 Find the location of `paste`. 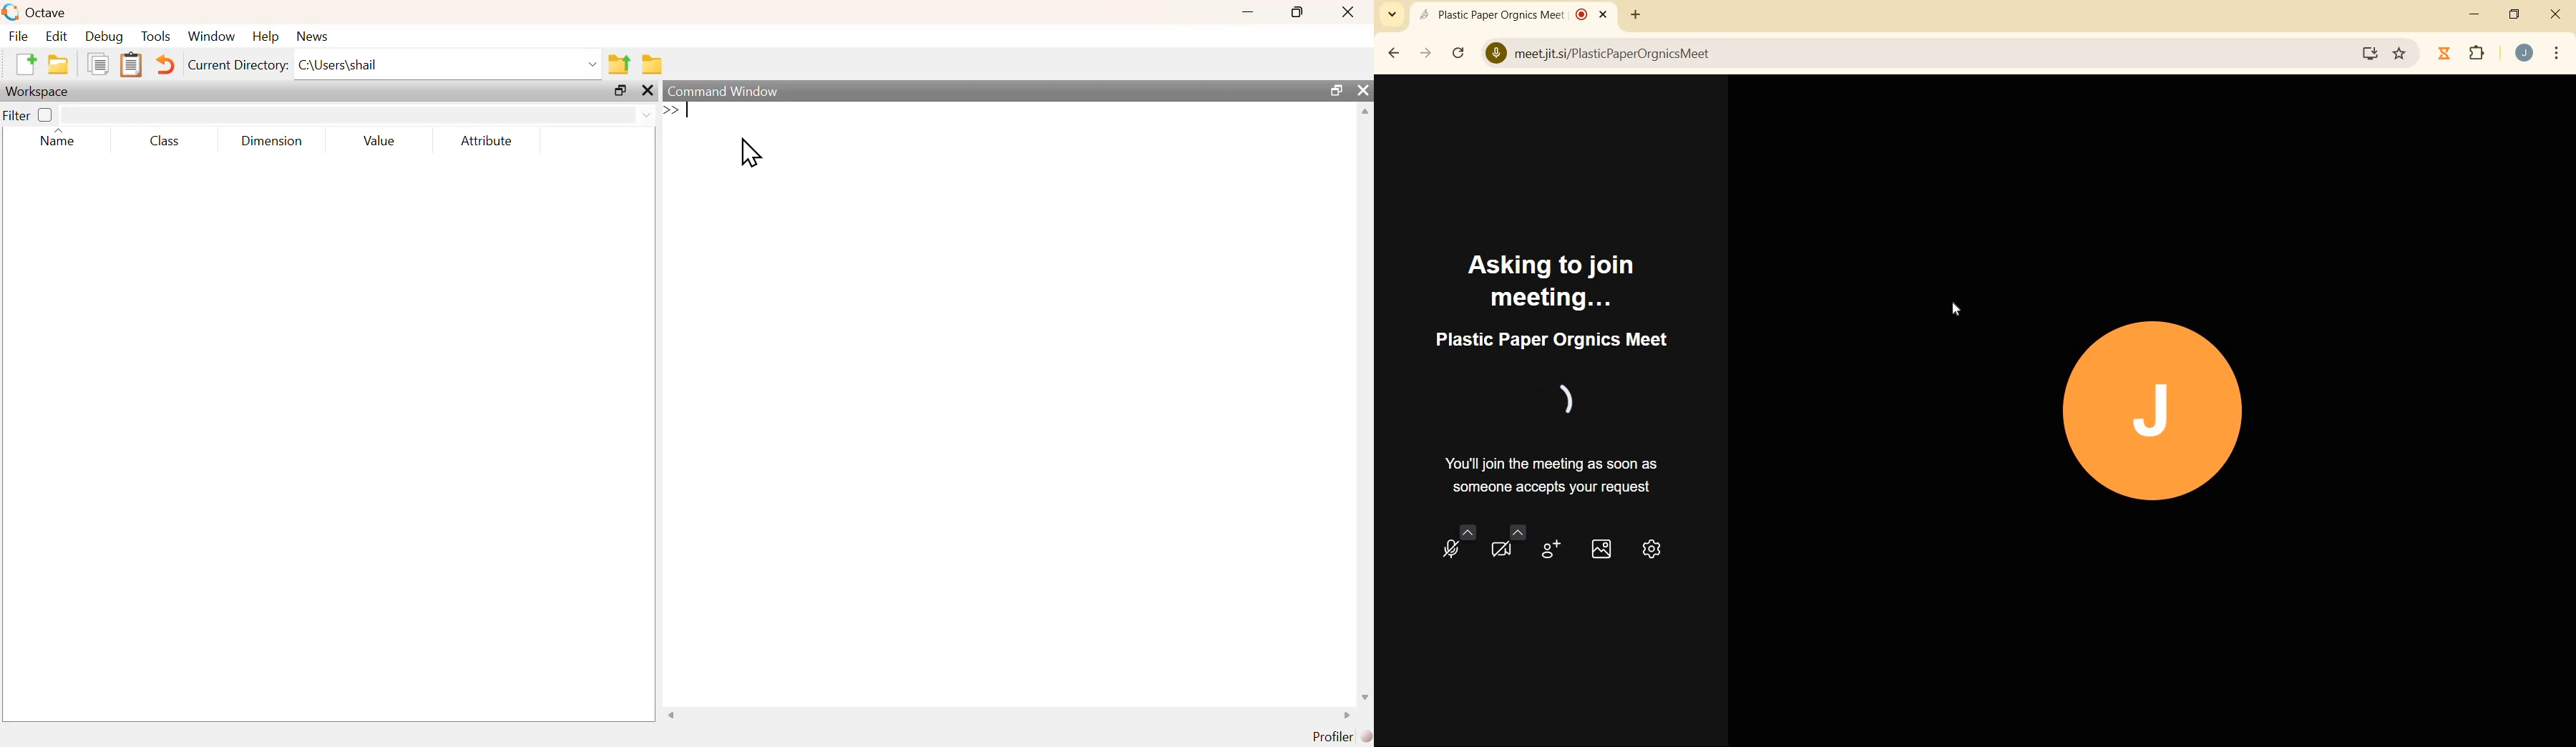

paste is located at coordinates (131, 65).